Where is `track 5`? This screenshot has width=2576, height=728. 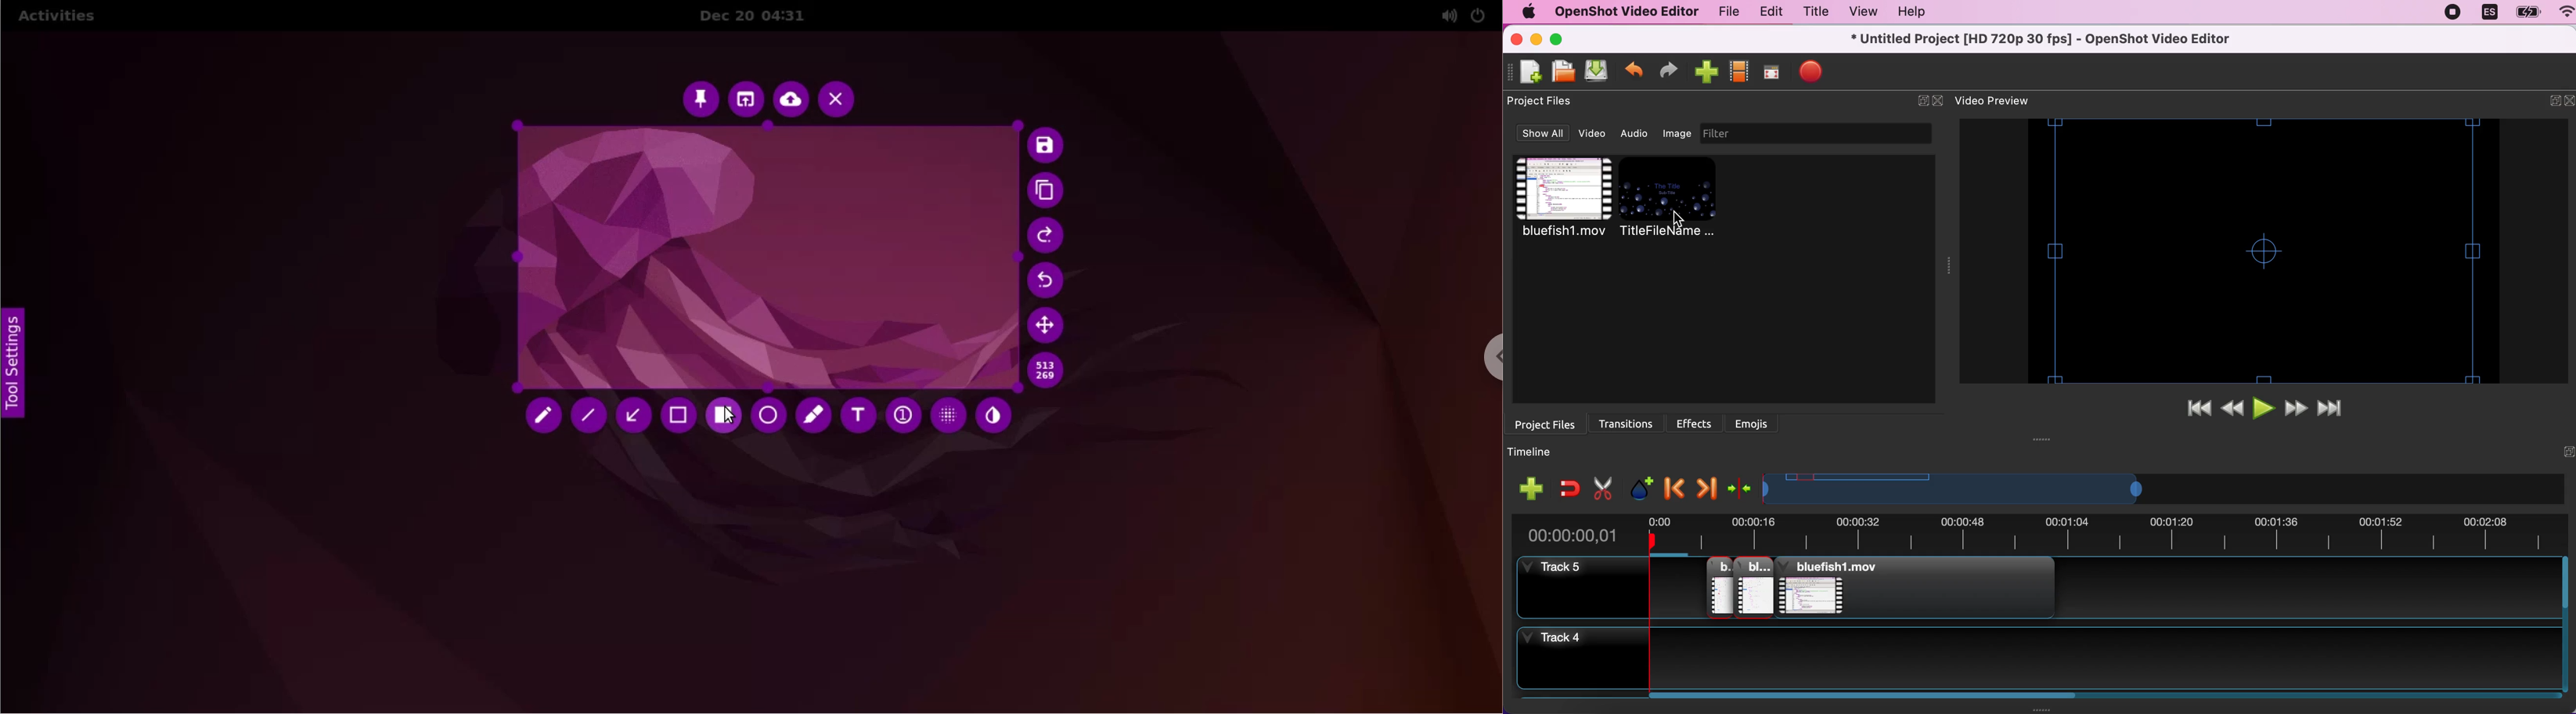 track 5 is located at coordinates (1577, 586).